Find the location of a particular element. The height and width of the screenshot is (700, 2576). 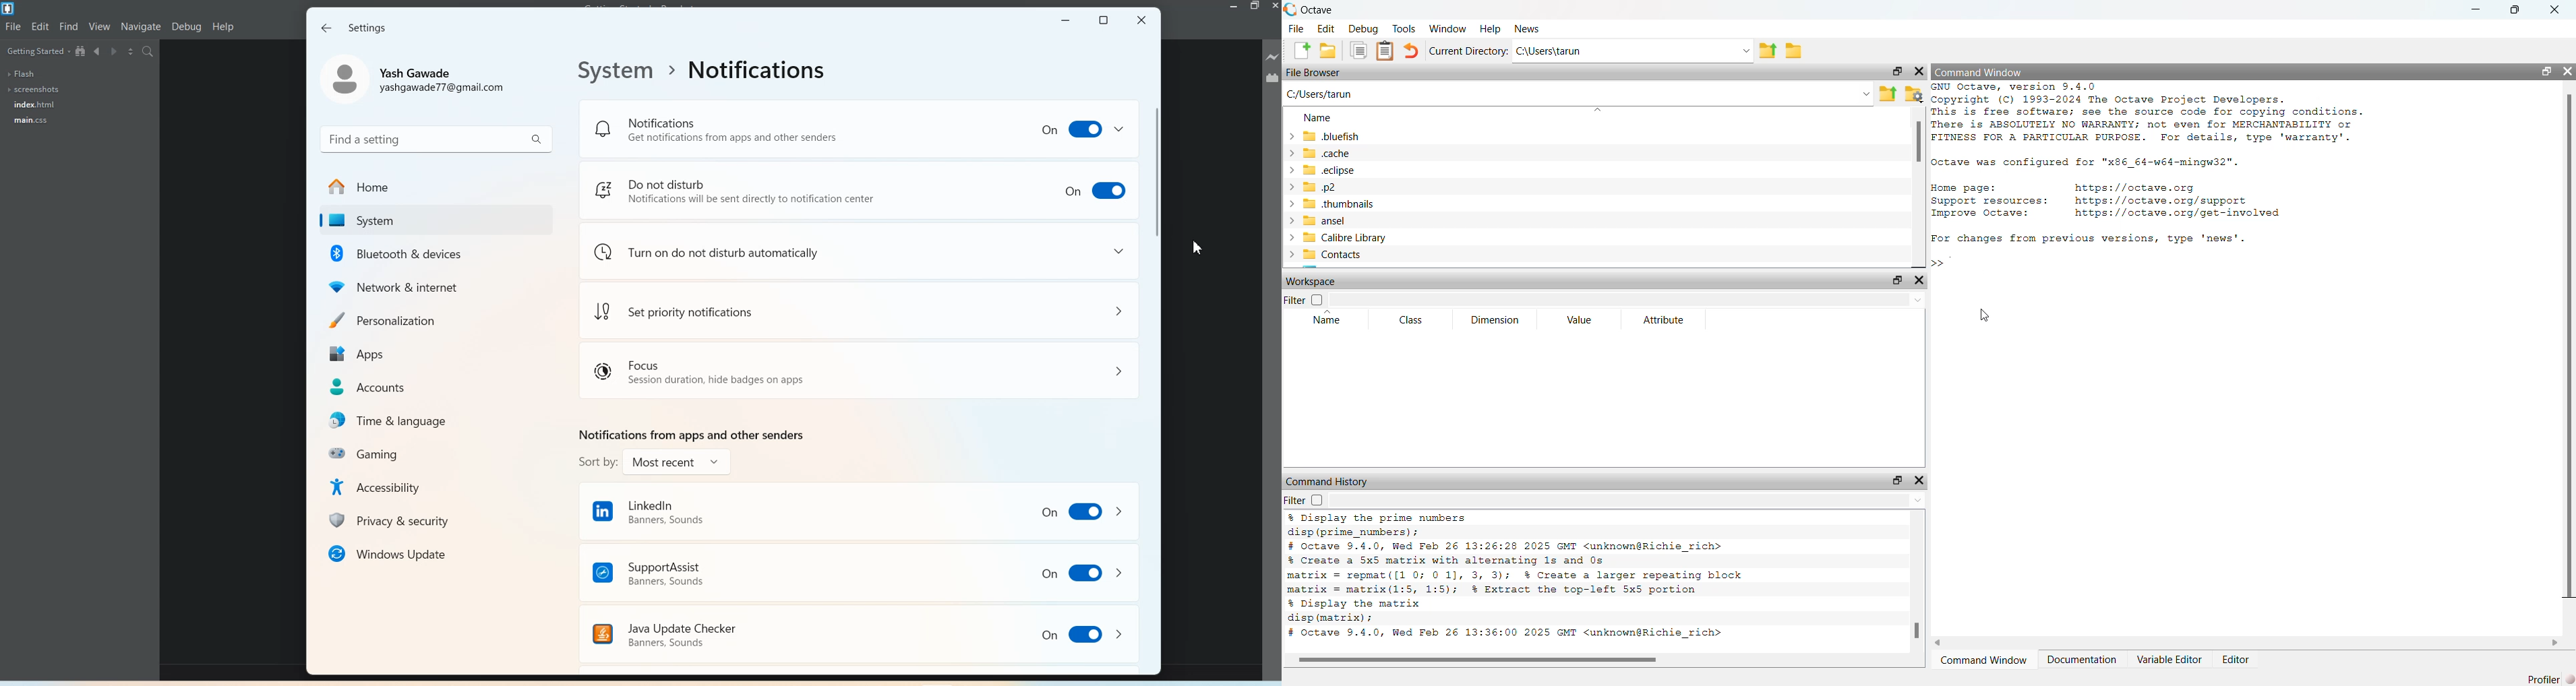

File Path address is located at coordinates (706, 72).